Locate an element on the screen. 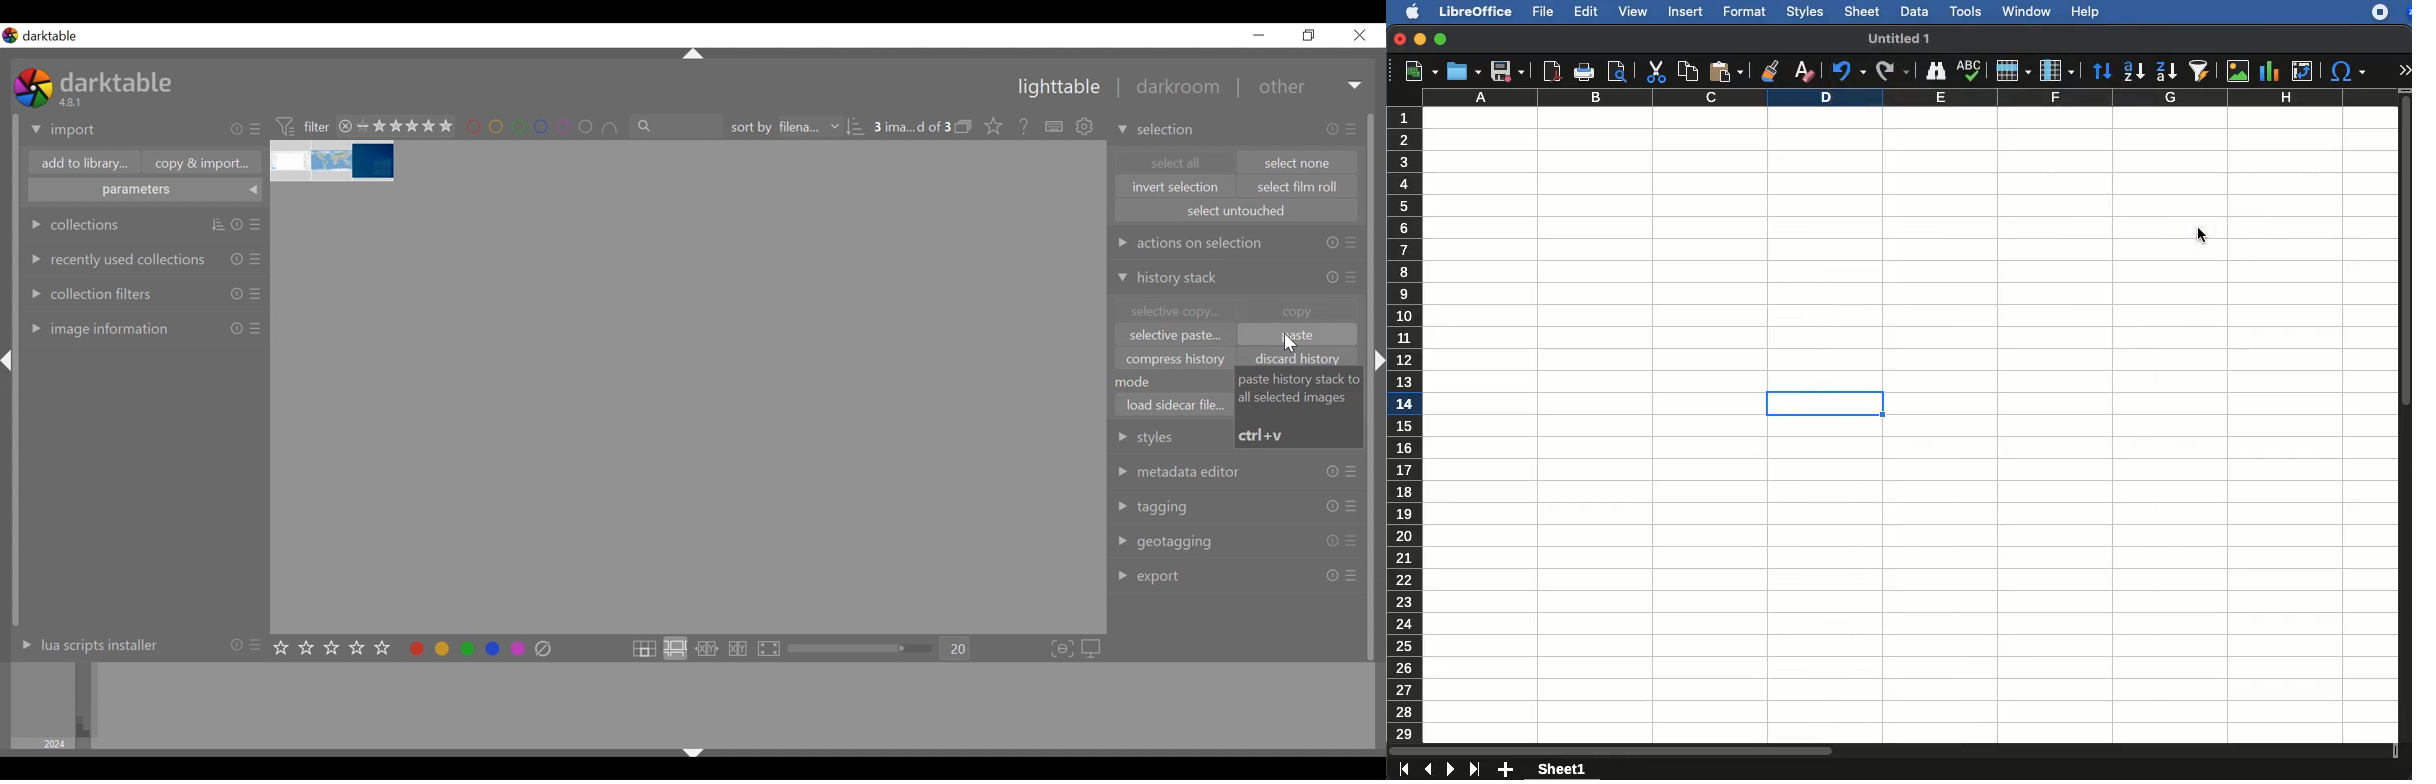  close is located at coordinates (1359, 35).